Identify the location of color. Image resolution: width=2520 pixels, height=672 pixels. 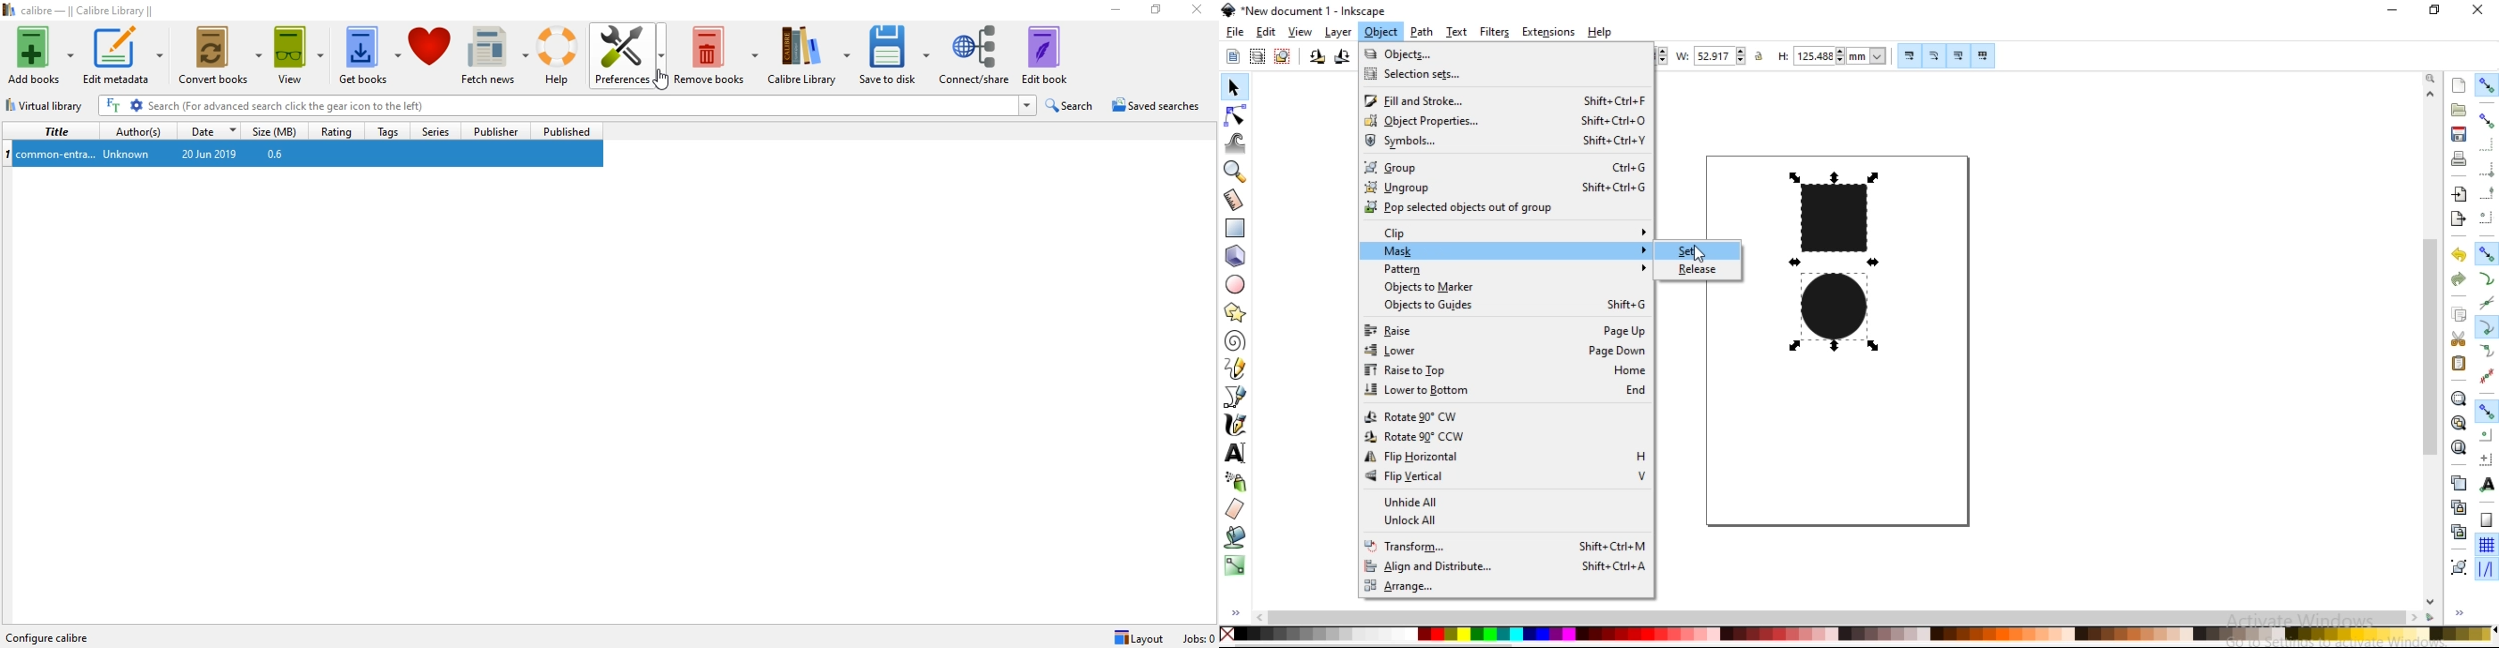
(1858, 634).